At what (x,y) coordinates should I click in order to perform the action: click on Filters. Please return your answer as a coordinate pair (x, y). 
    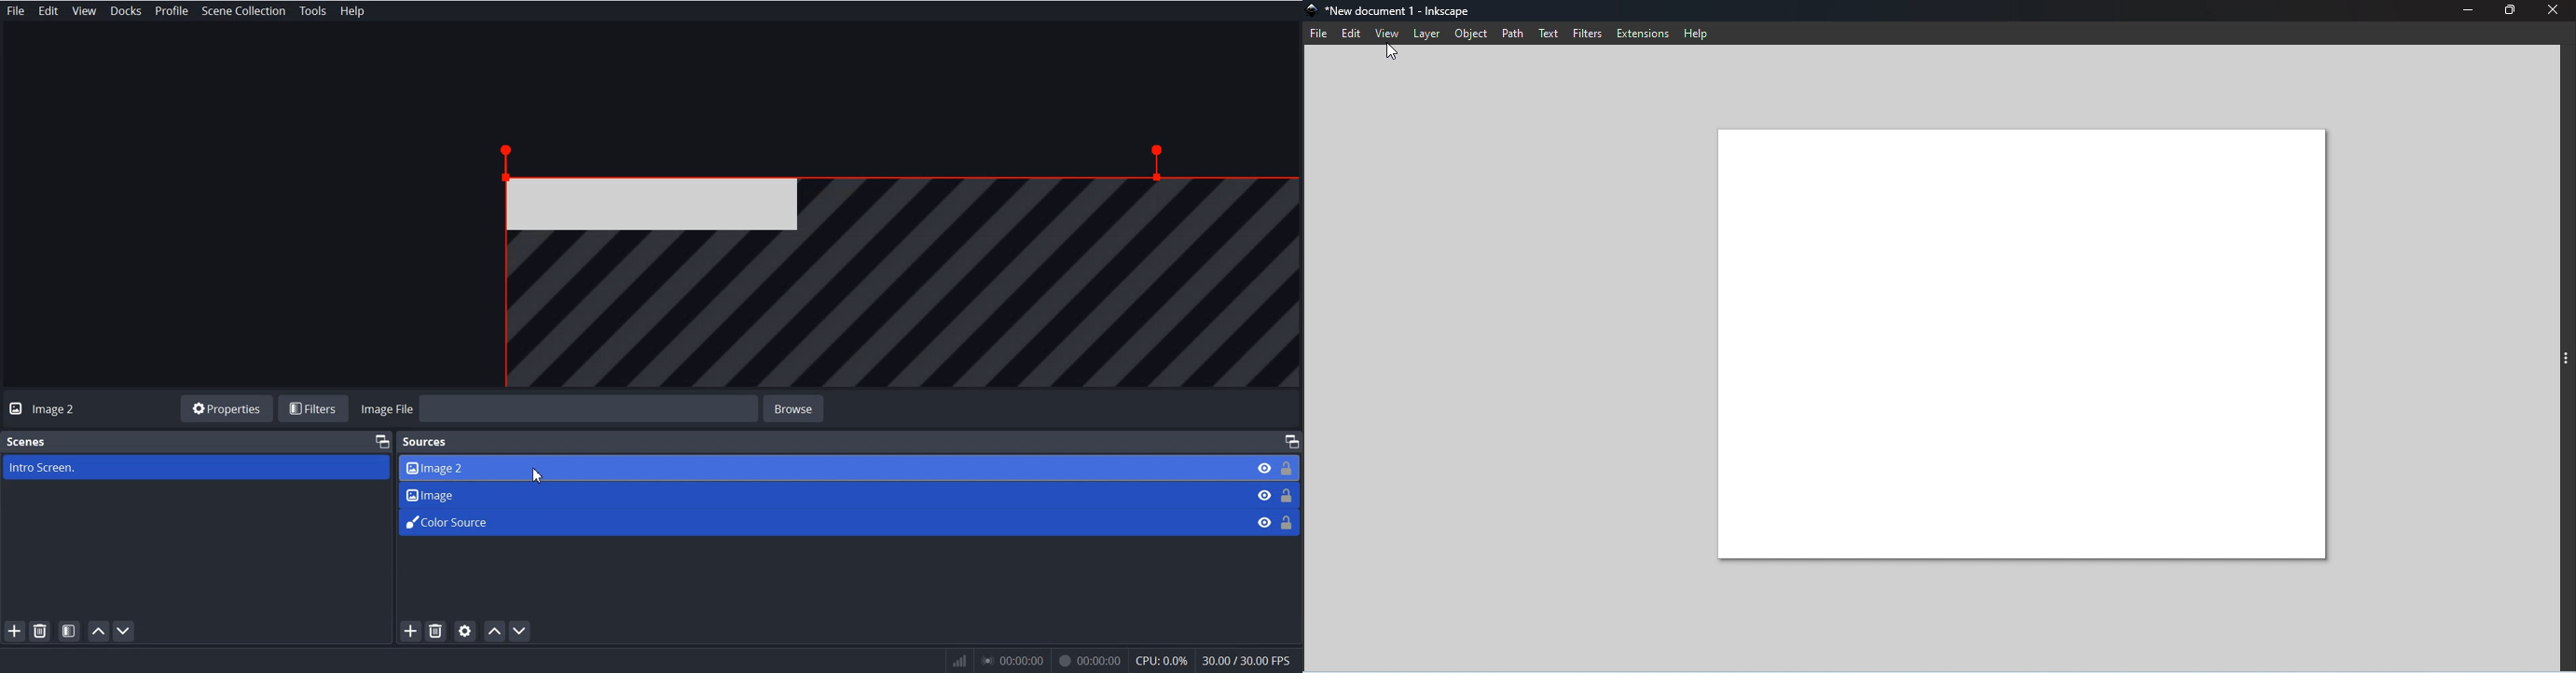
    Looking at the image, I should click on (316, 408).